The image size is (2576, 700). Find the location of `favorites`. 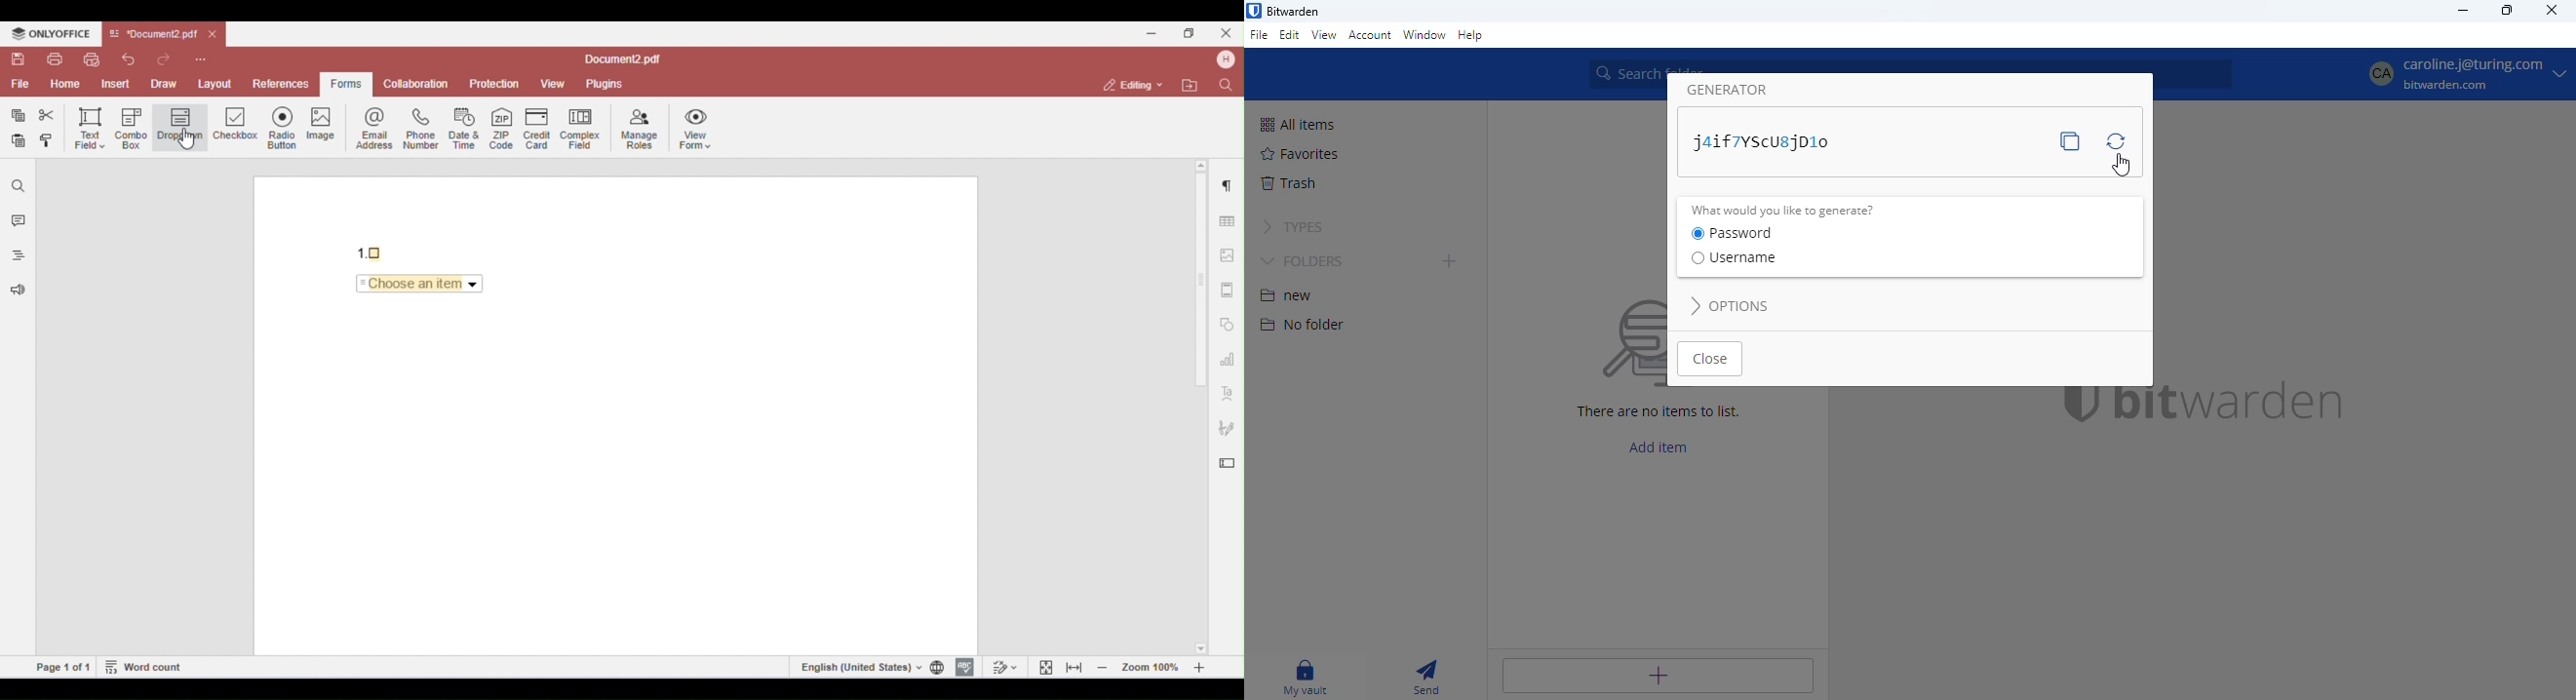

favorites is located at coordinates (1301, 153).